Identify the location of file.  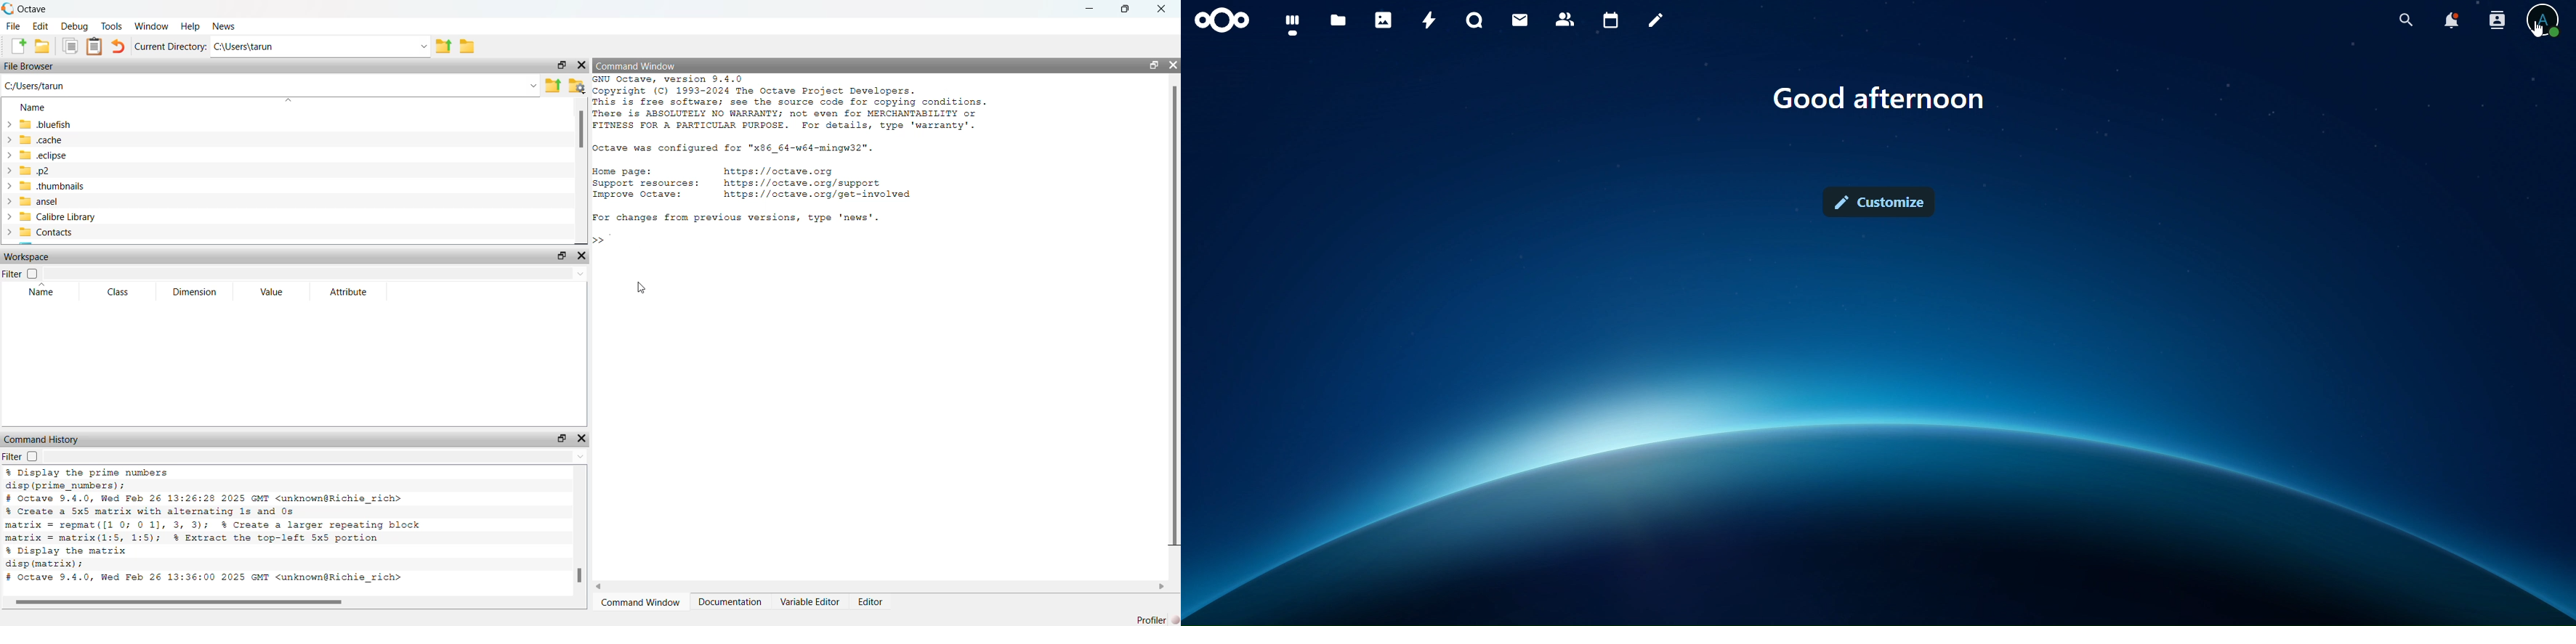
(12, 27).